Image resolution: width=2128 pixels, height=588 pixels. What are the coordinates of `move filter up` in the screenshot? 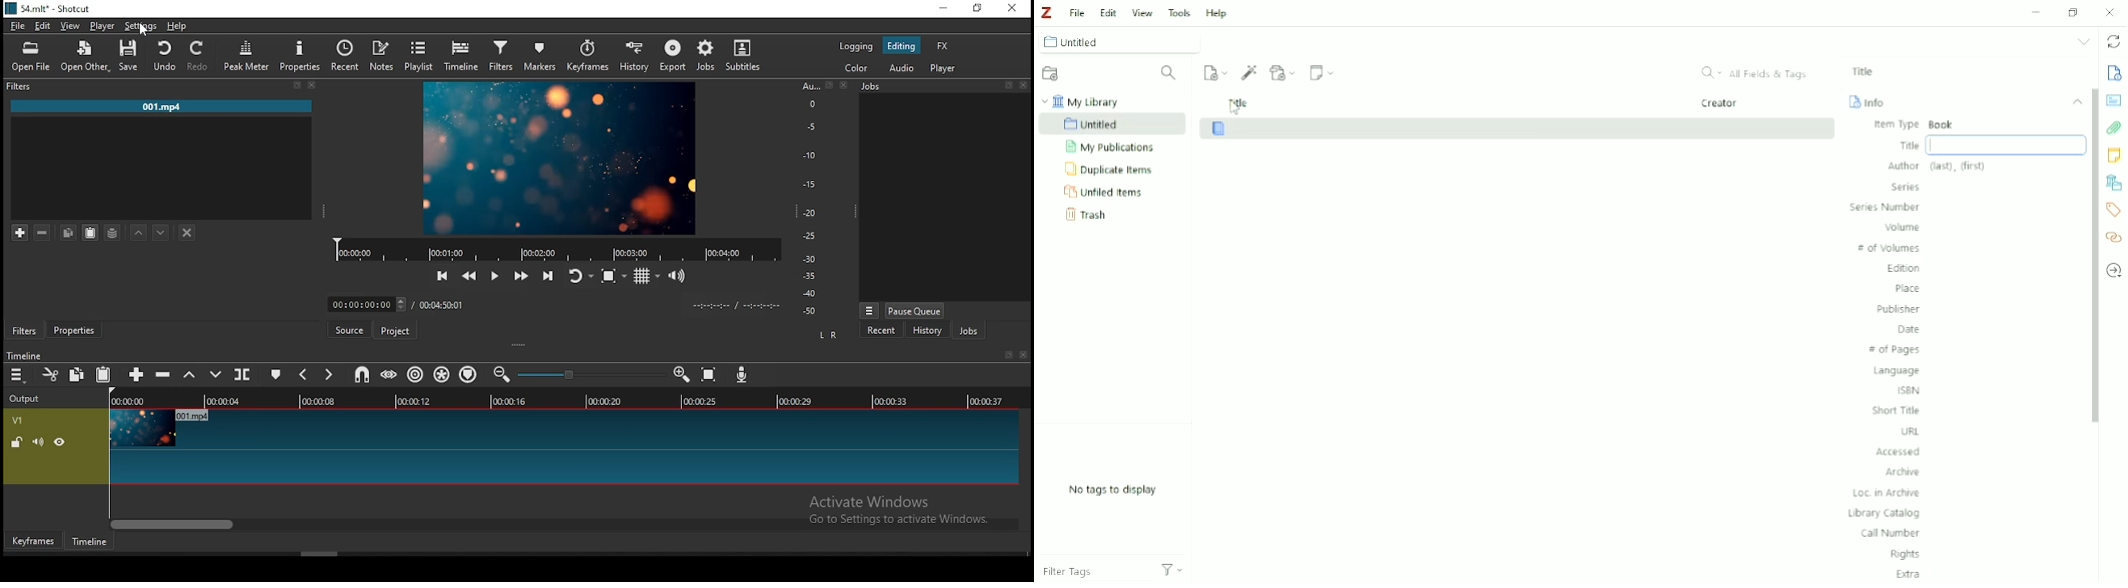 It's located at (139, 231).